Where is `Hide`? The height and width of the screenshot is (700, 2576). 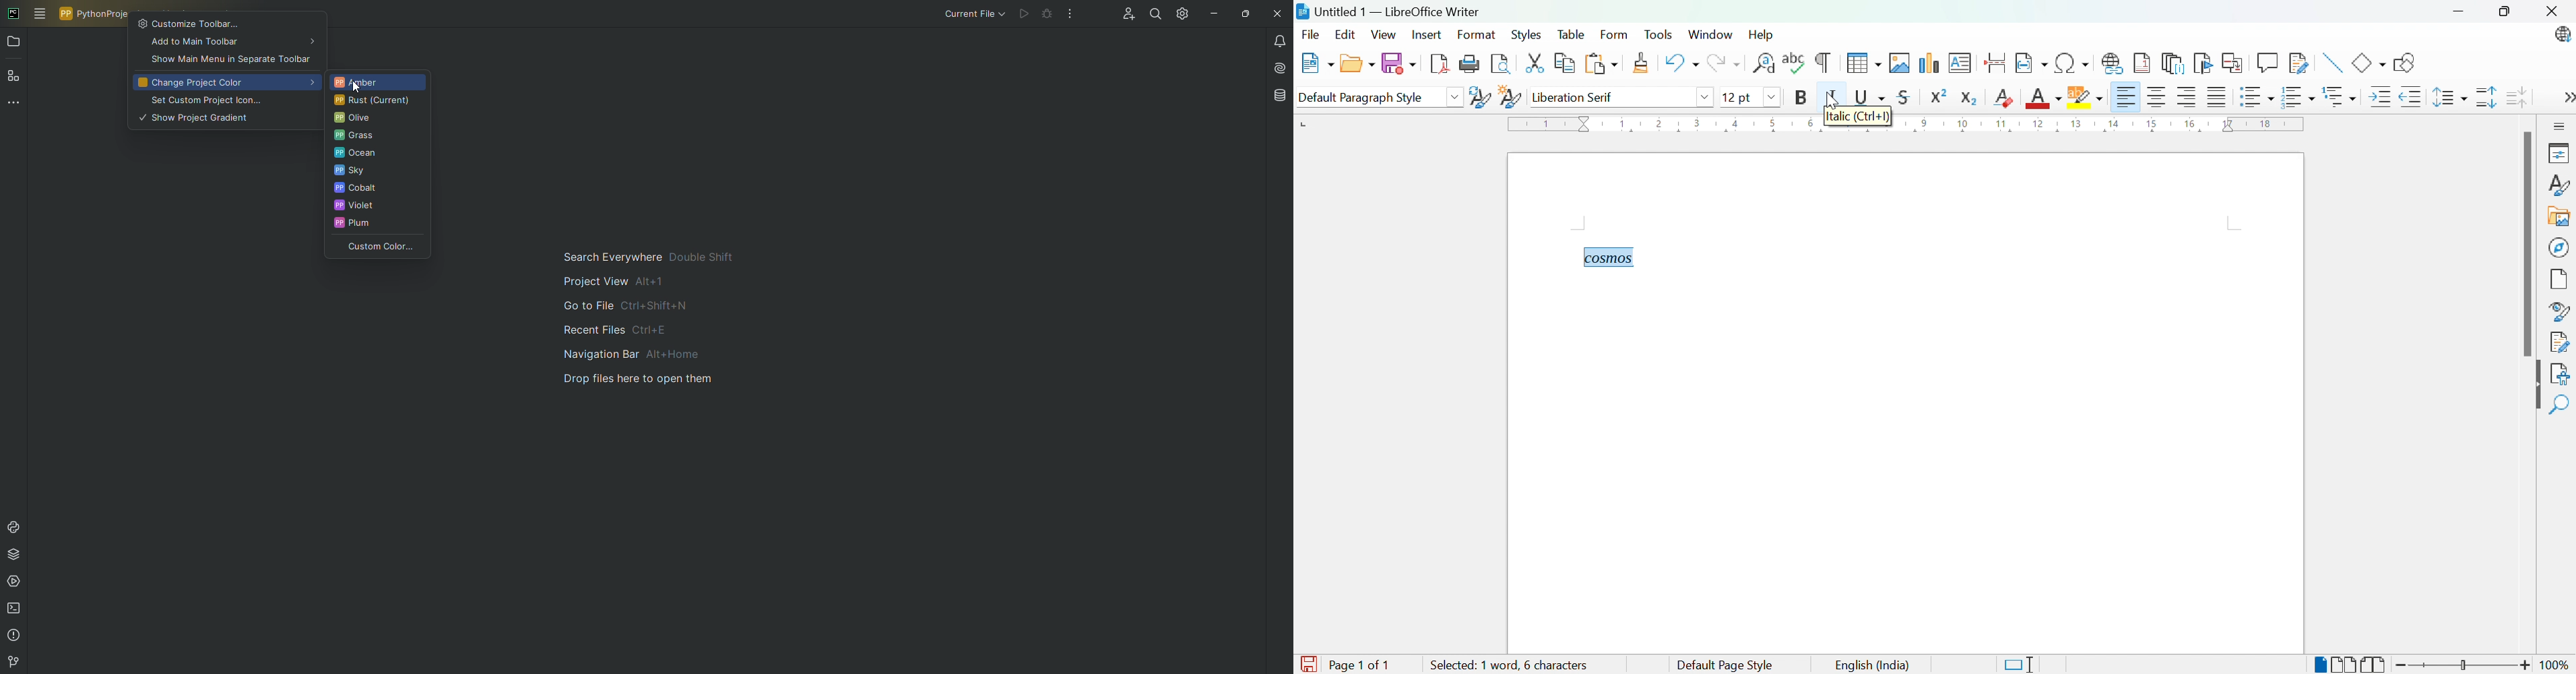 Hide is located at coordinates (2536, 385).